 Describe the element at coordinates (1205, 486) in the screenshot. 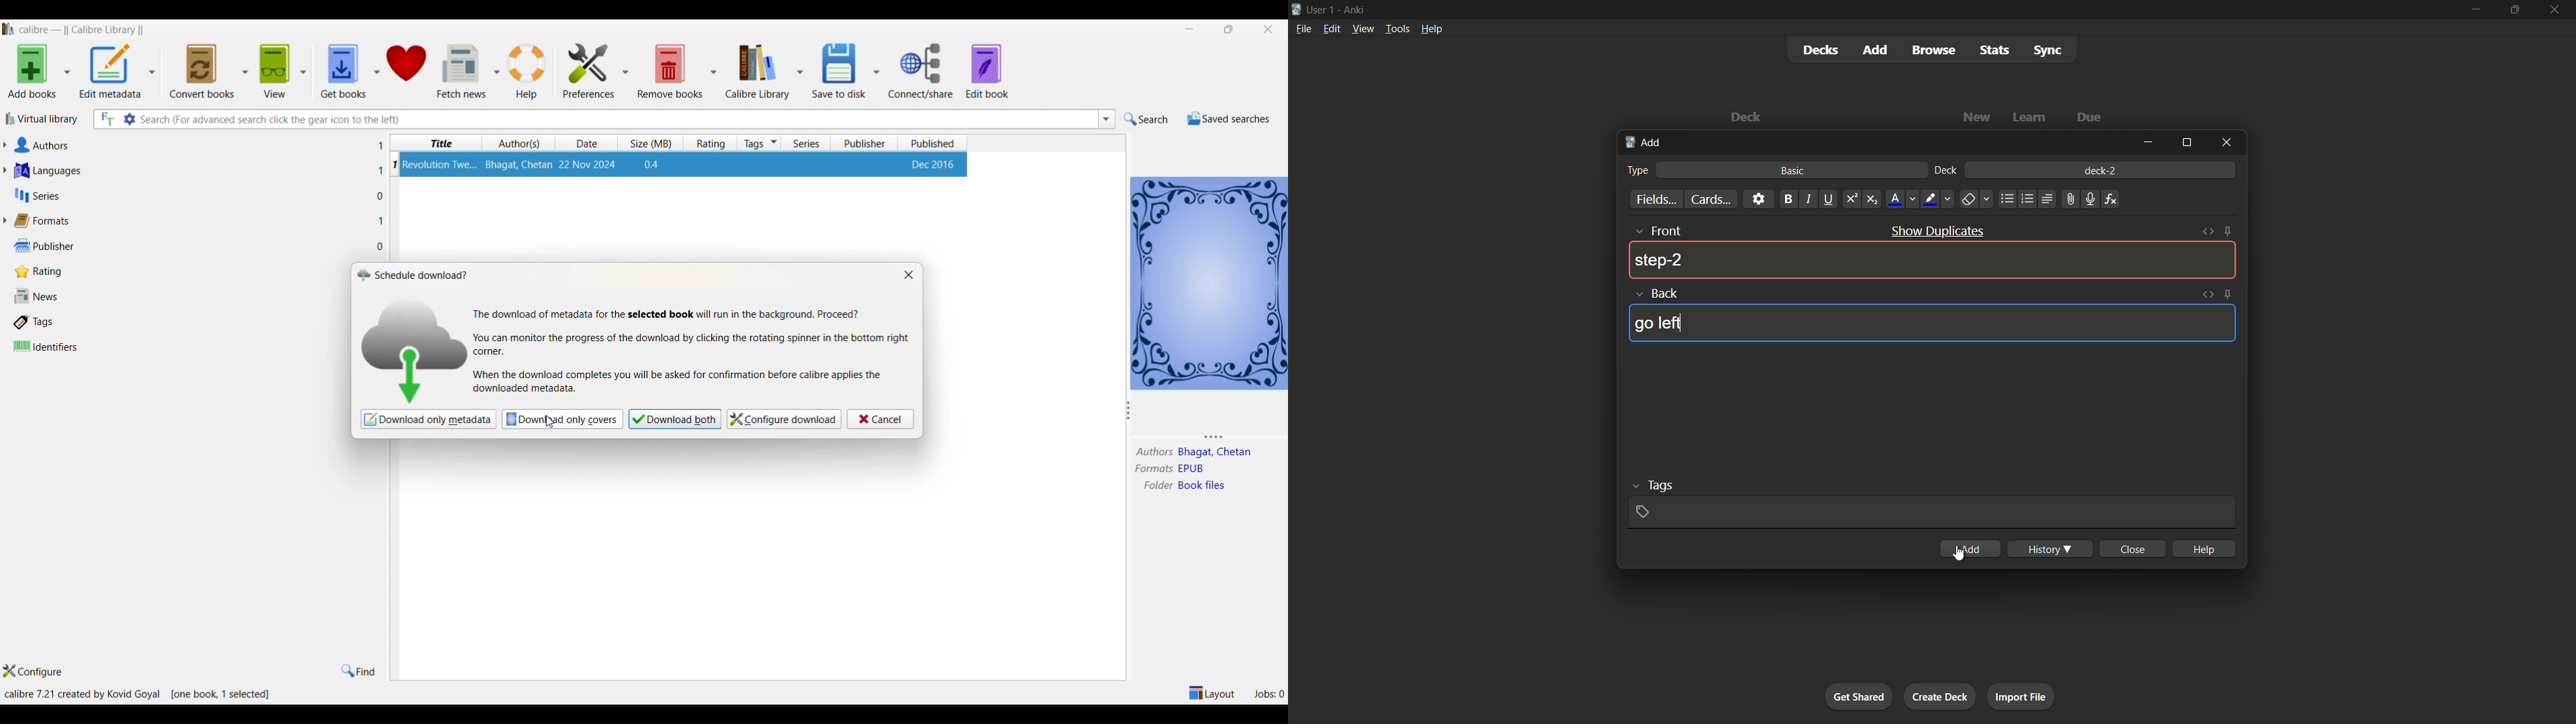

I see `folder name` at that location.